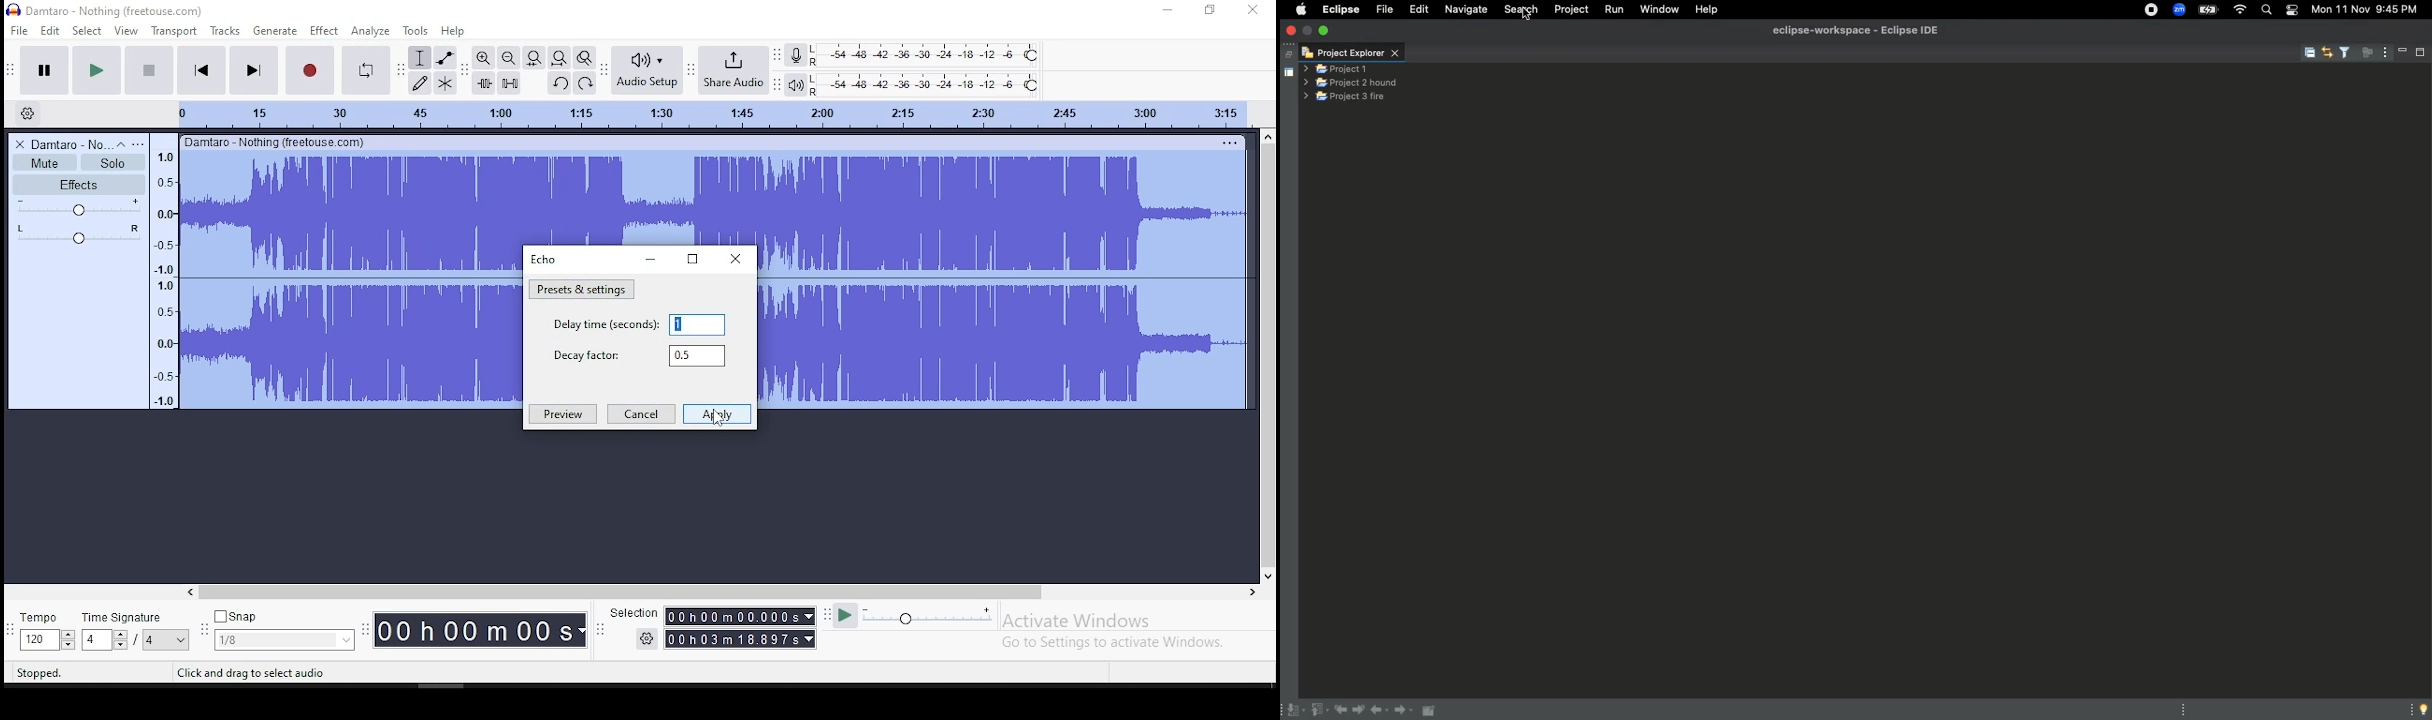  What do you see at coordinates (1003, 344) in the screenshot?
I see `audio track` at bounding box center [1003, 344].